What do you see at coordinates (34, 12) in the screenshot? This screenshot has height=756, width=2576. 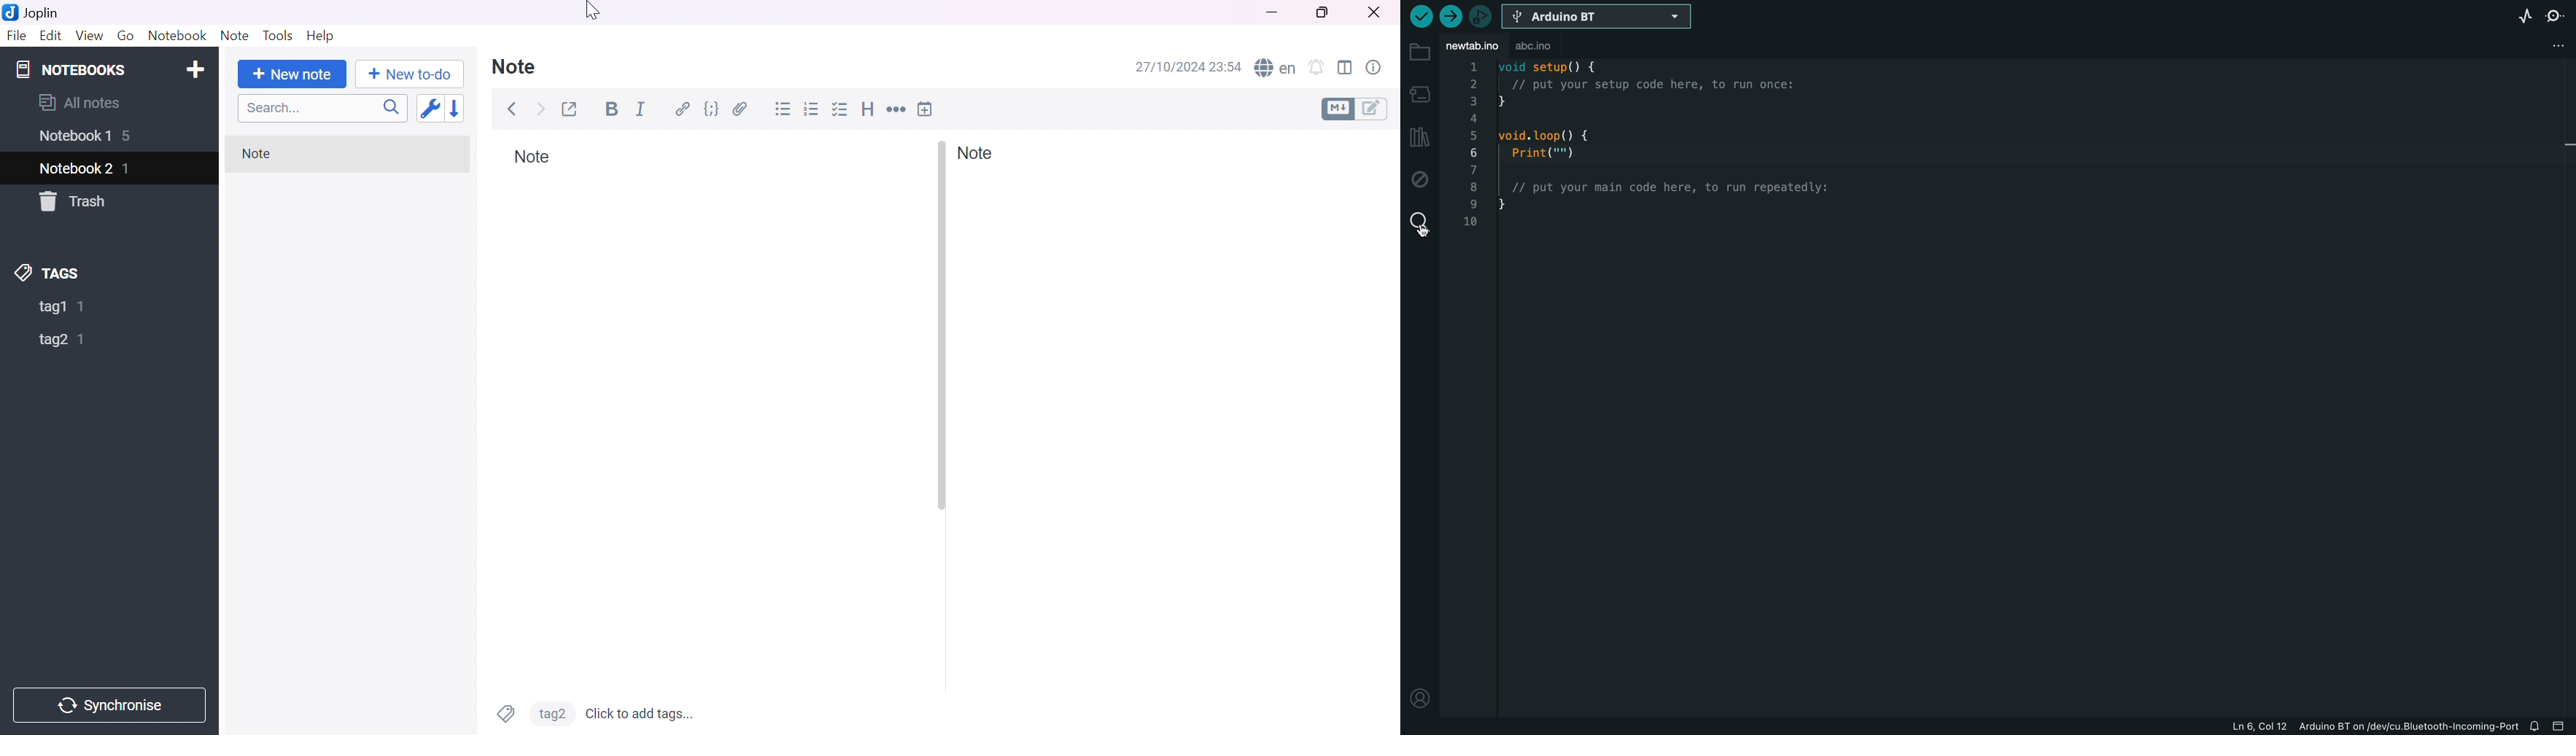 I see `Joplin` at bounding box center [34, 12].